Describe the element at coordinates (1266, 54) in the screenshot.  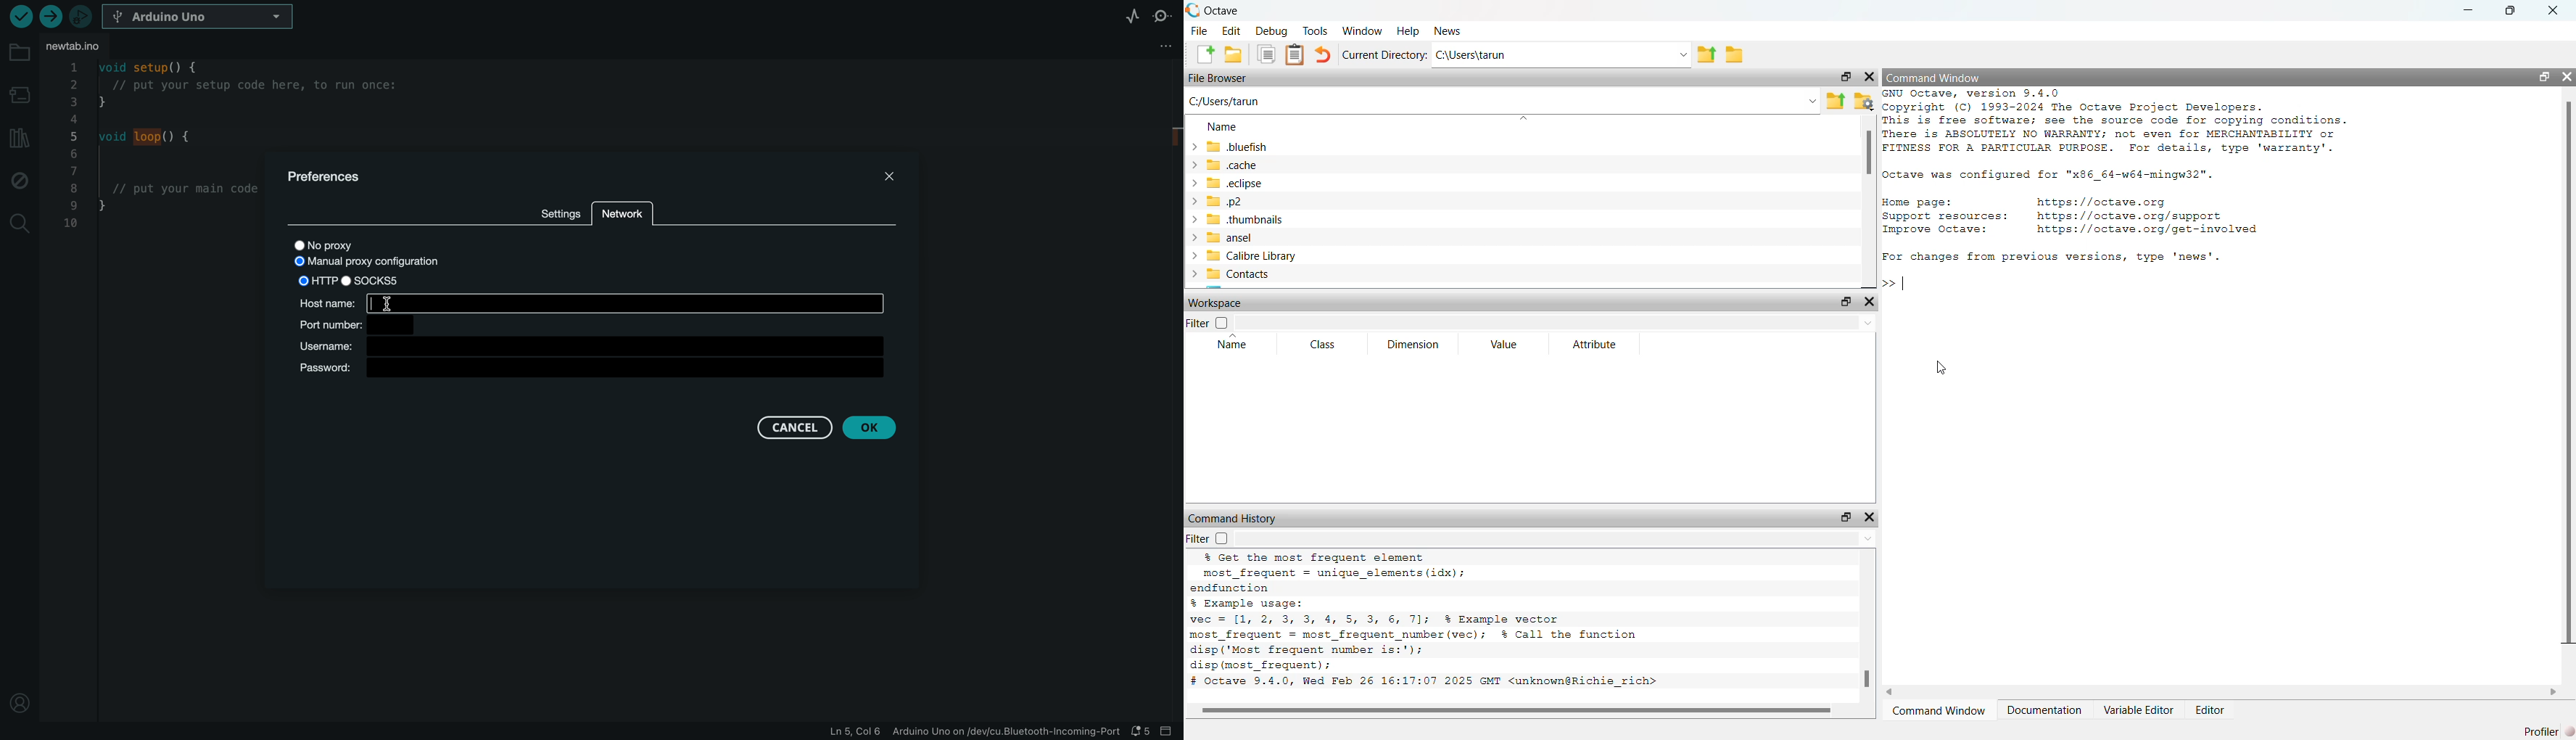
I see `Copy` at that location.